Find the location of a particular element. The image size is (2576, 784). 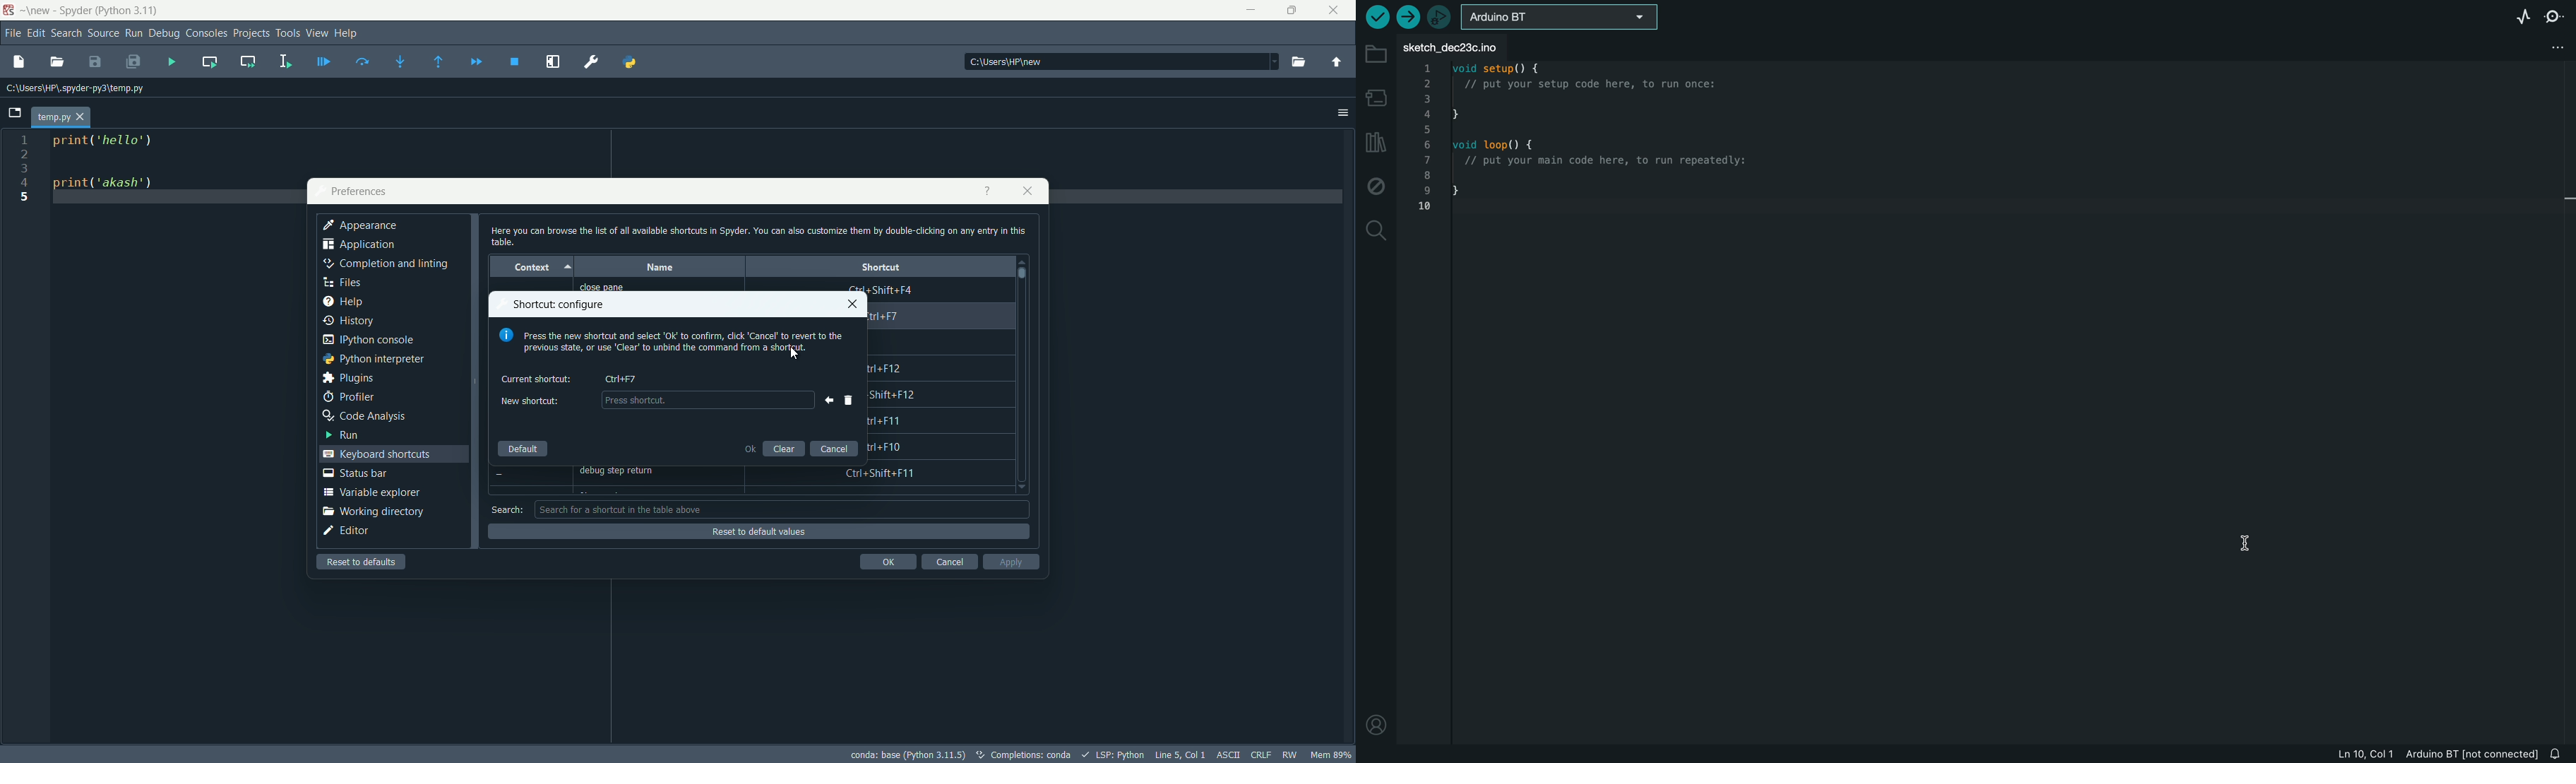

keyboard shortcut is located at coordinates (621, 378).